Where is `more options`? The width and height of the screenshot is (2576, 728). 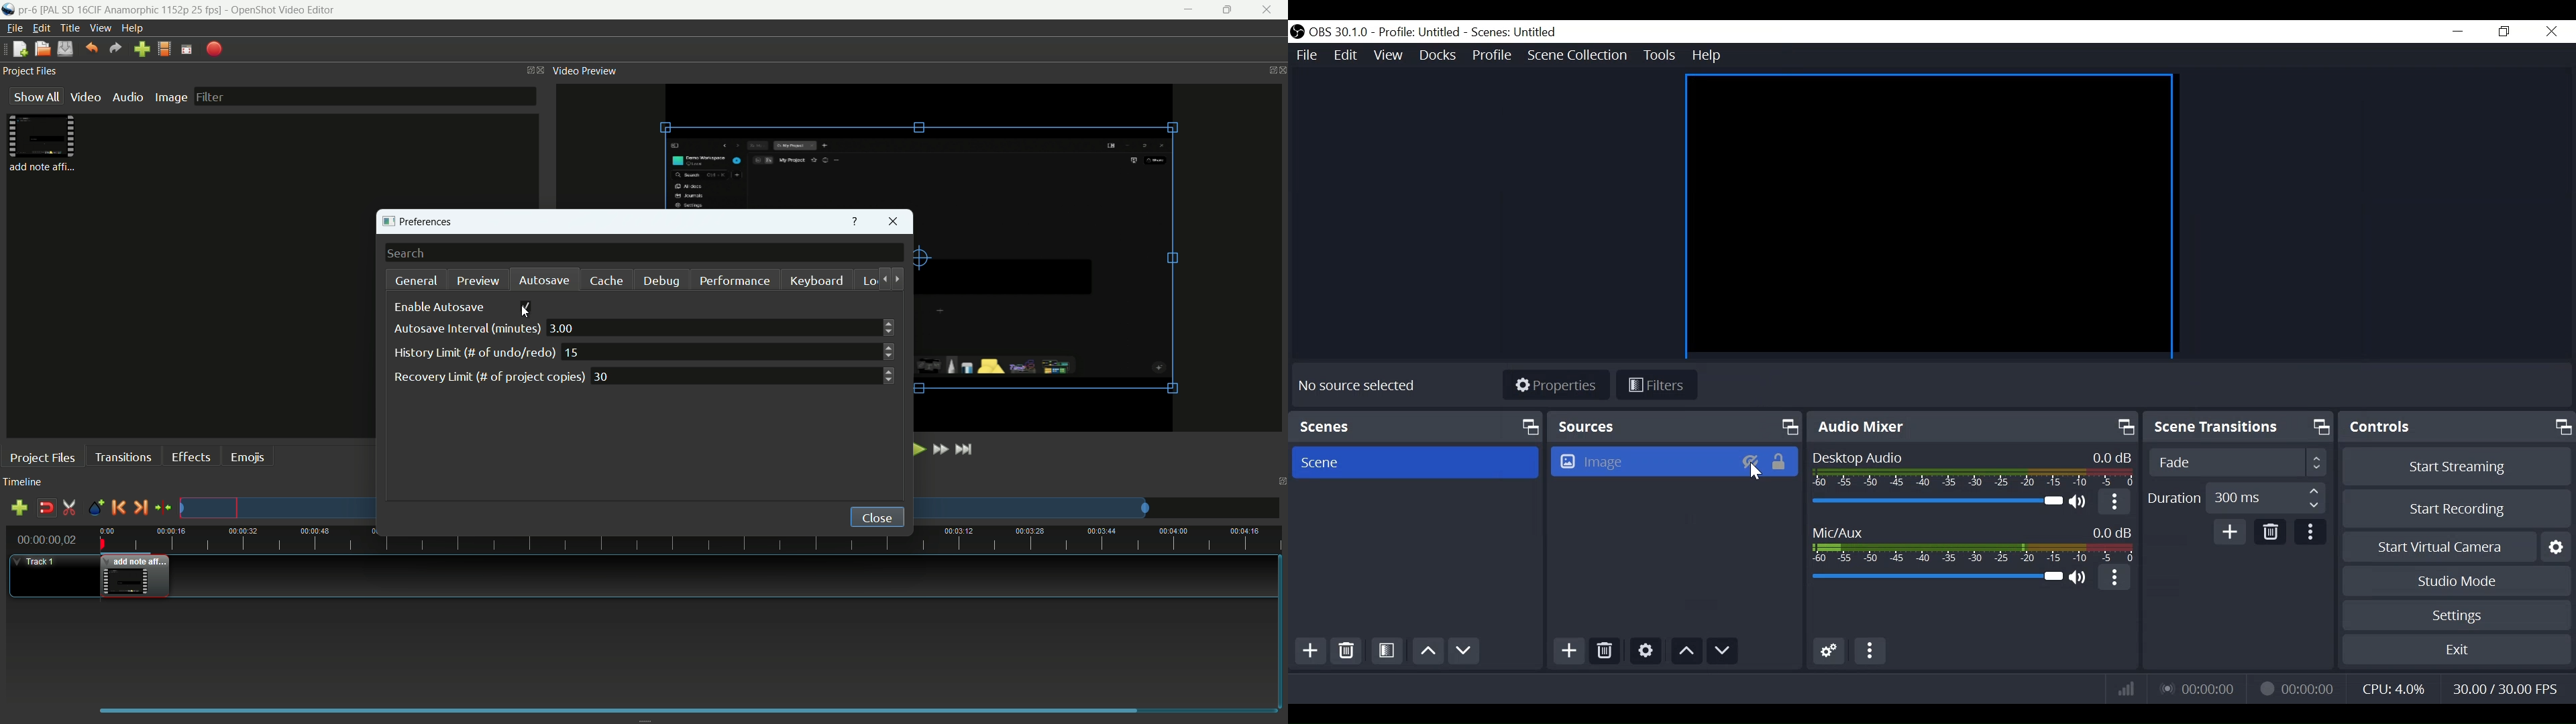 more options is located at coordinates (2115, 580).